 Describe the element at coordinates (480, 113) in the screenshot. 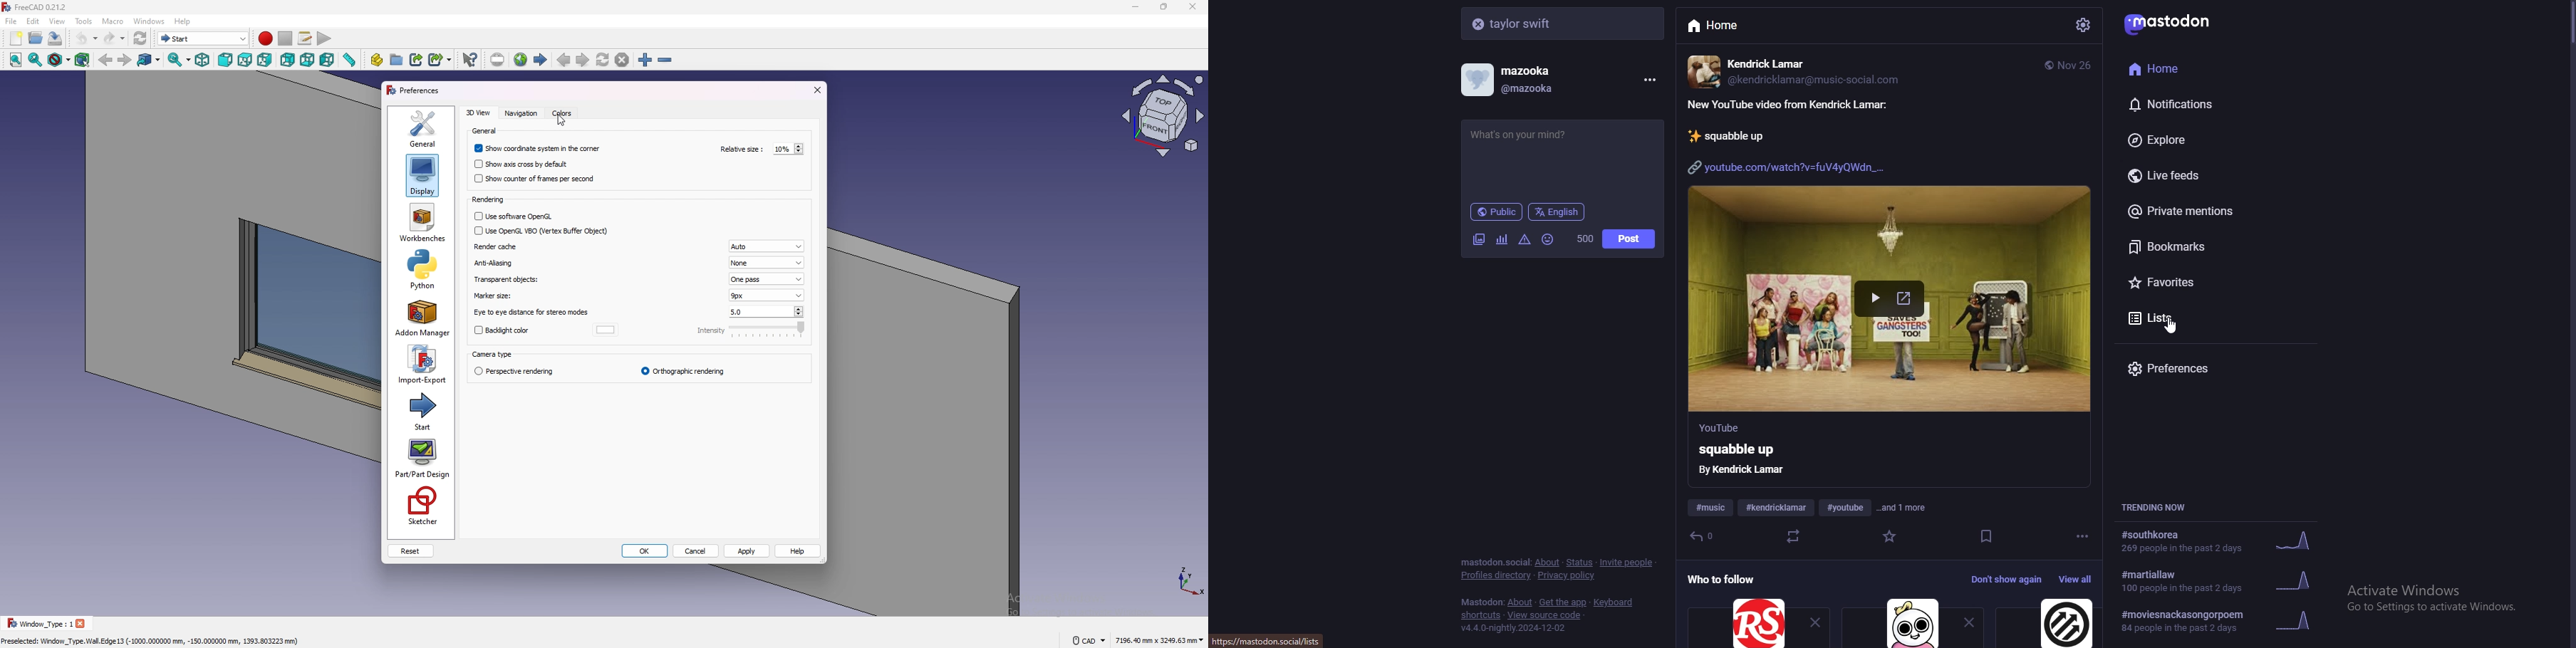

I see `3d view` at that location.